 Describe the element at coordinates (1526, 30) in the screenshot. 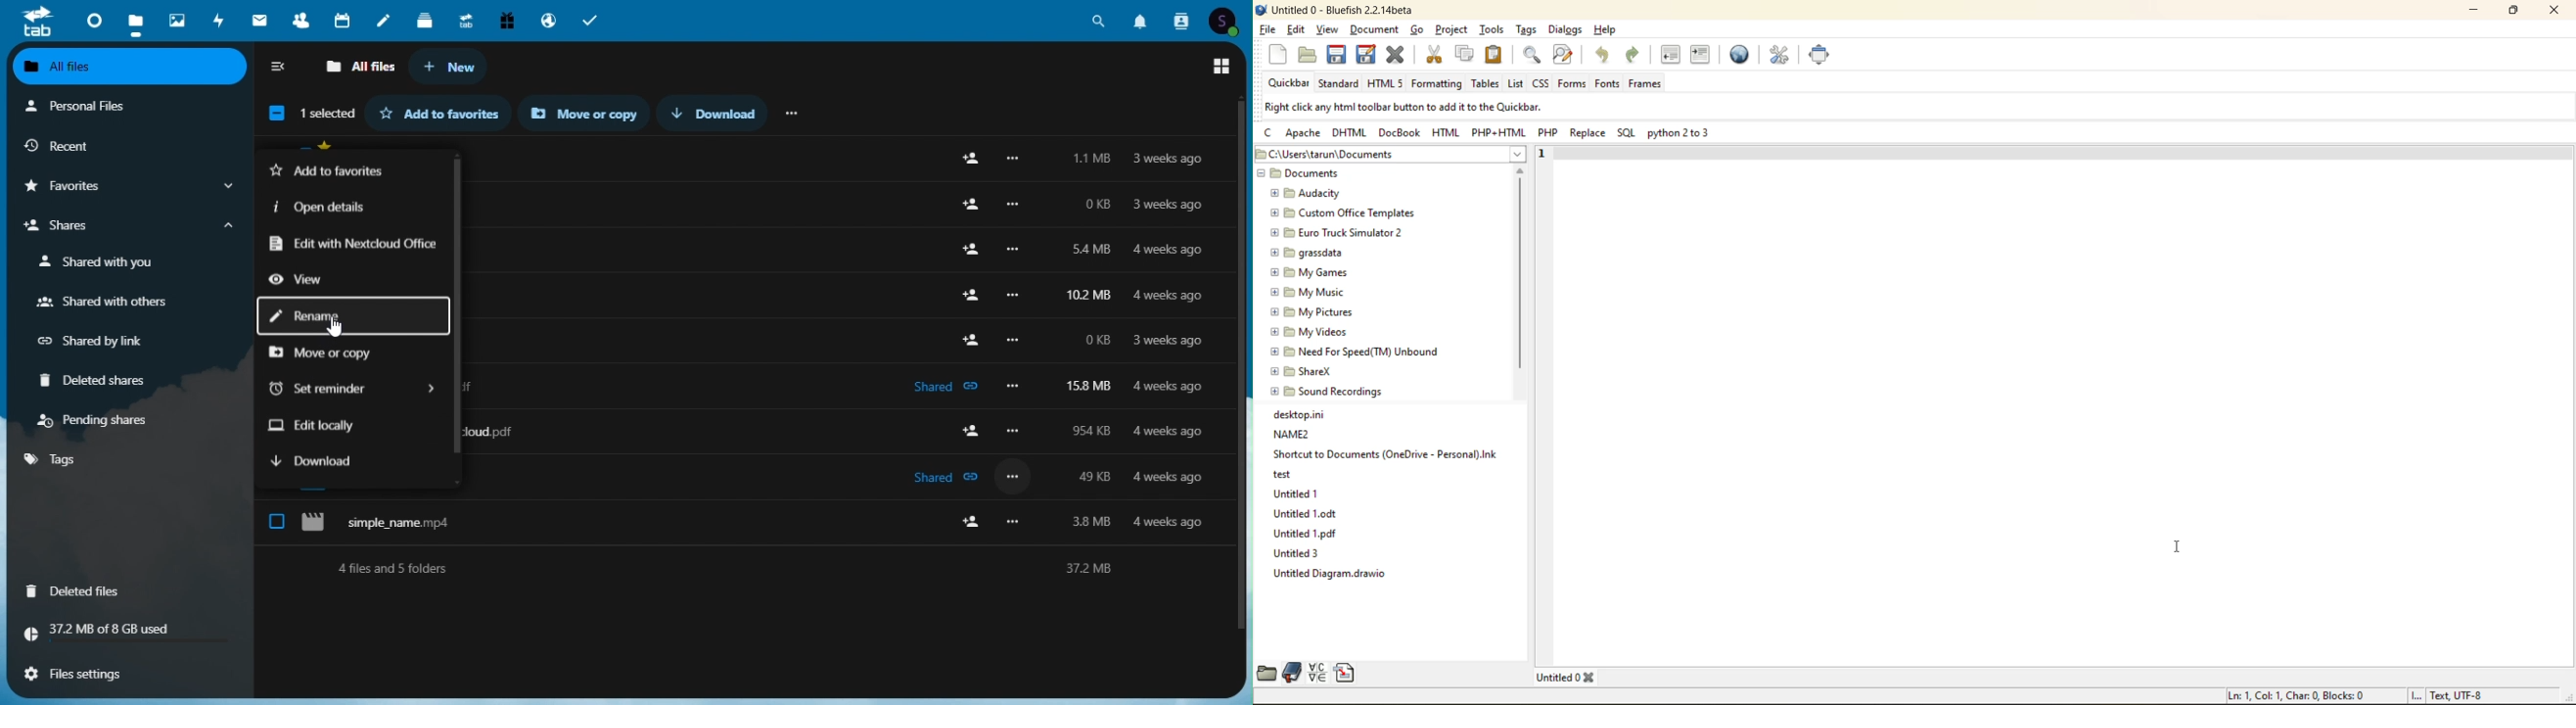

I see `tags` at that location.